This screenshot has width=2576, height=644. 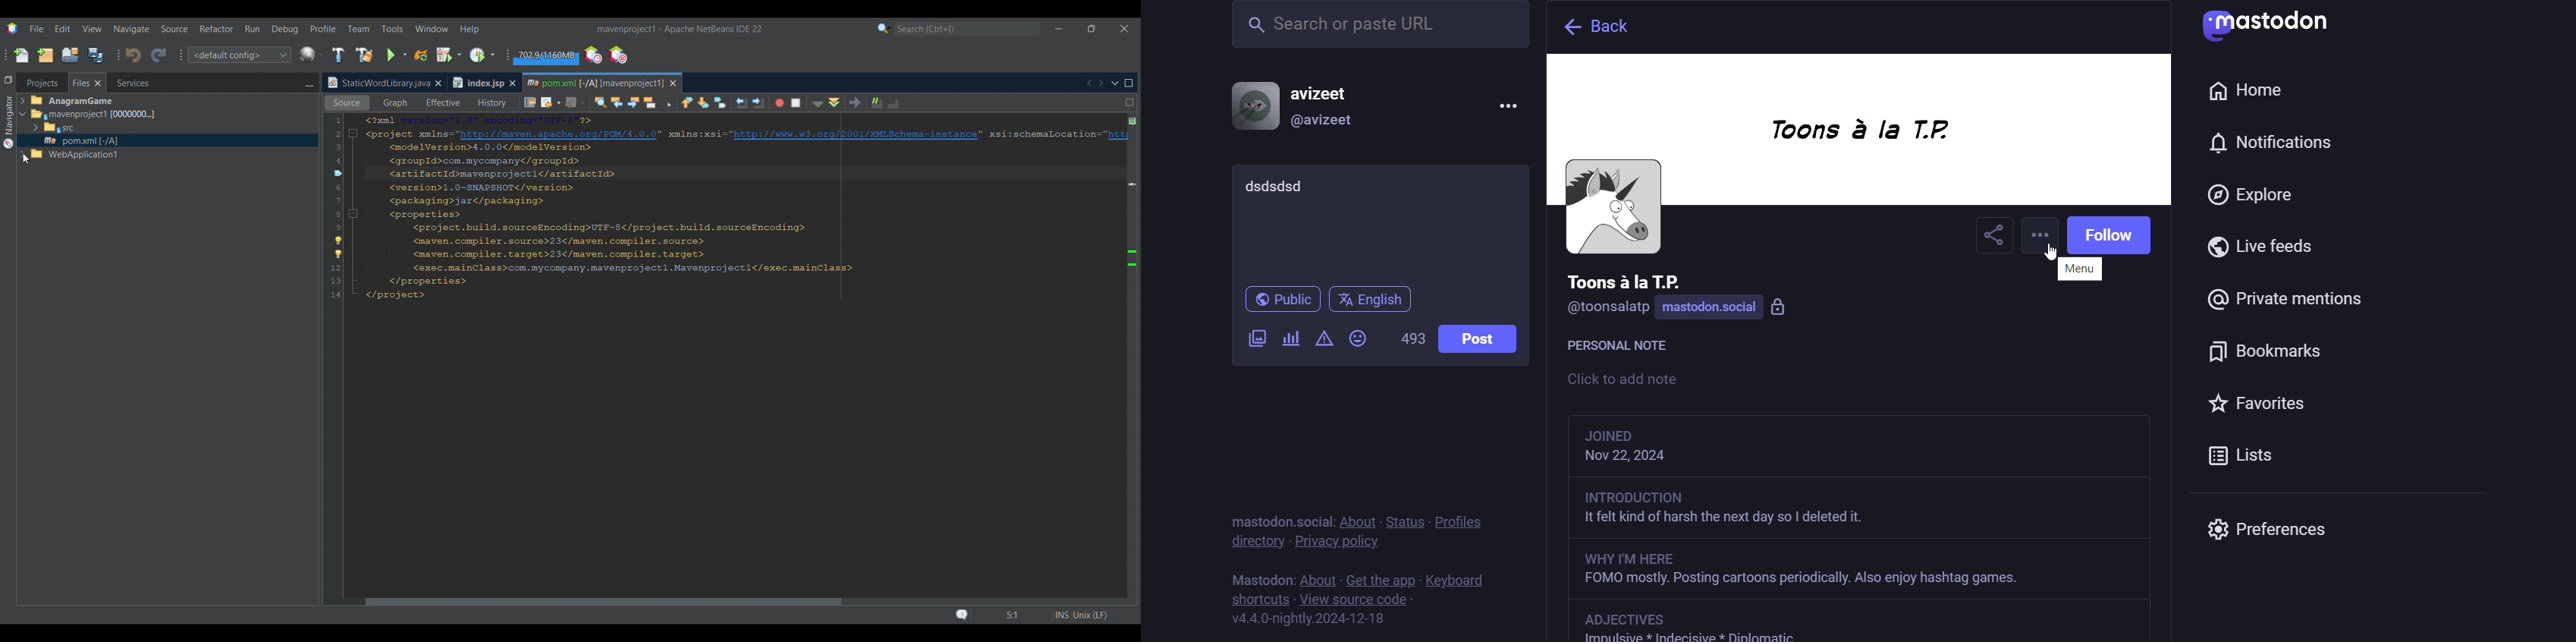 I want to click on menu, so click(x=2042, y=237).